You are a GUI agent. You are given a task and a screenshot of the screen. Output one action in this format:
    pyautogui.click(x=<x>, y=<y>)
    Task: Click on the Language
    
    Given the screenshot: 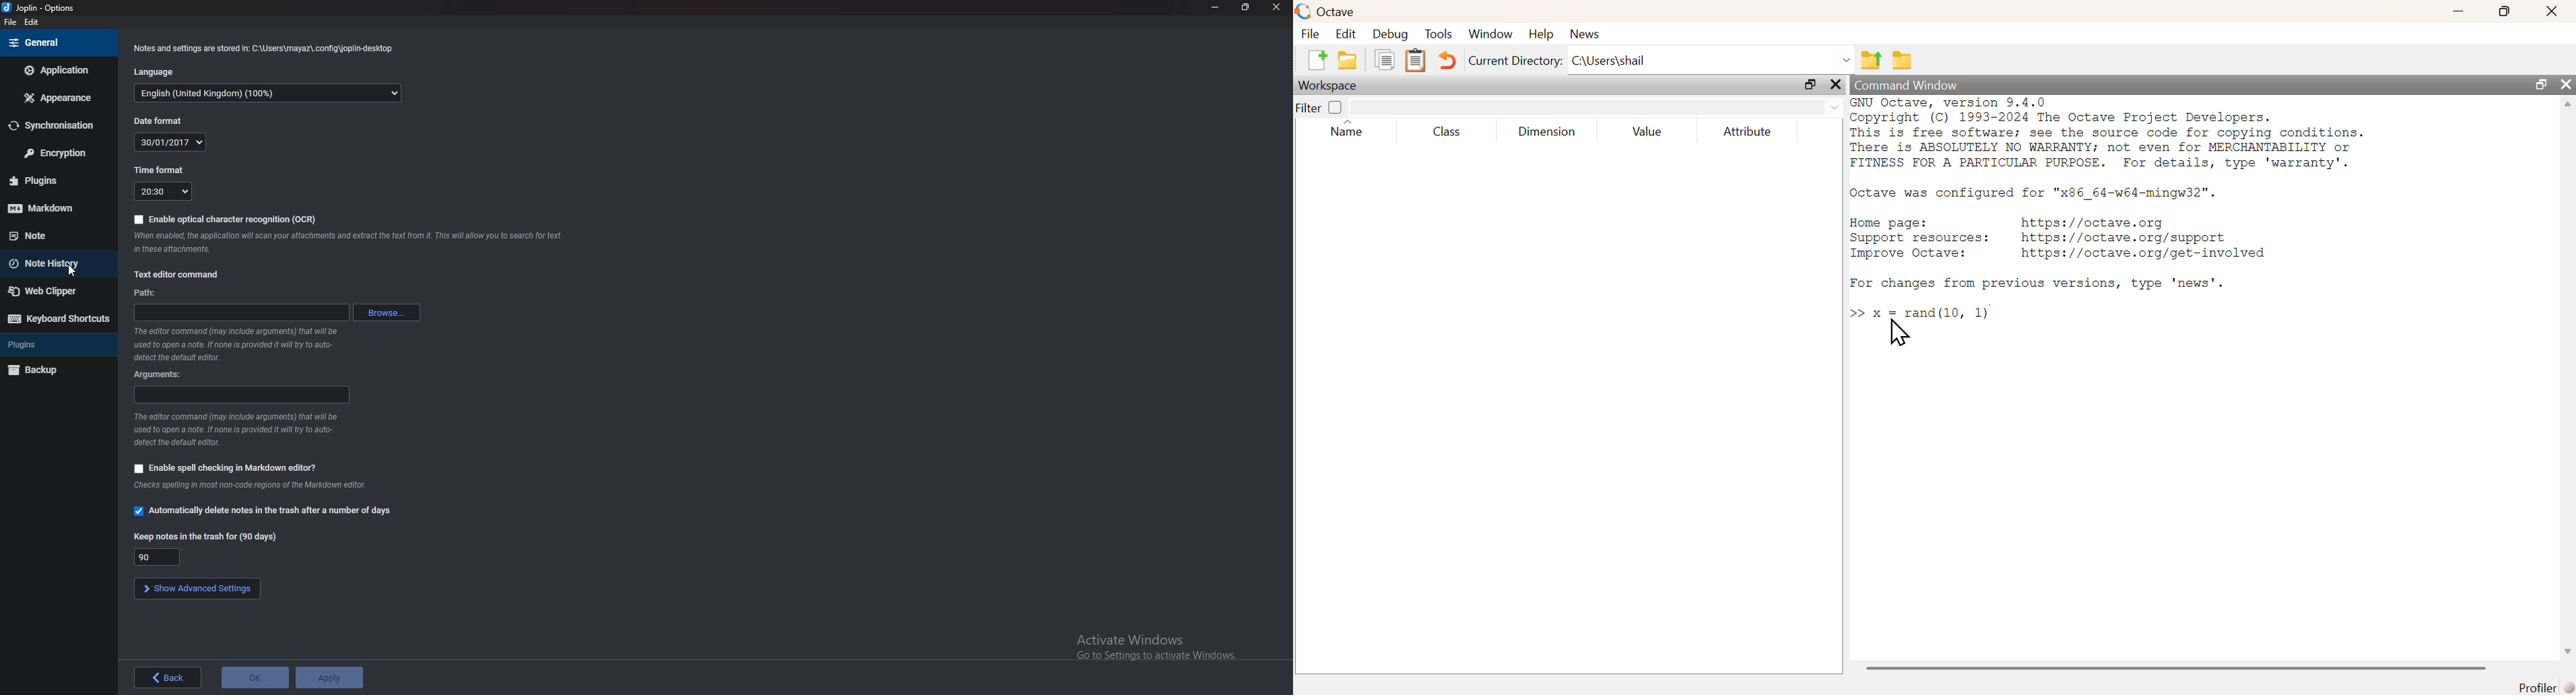 What is the action you would take?
    pyautogui.click(x=159, y=71)
    